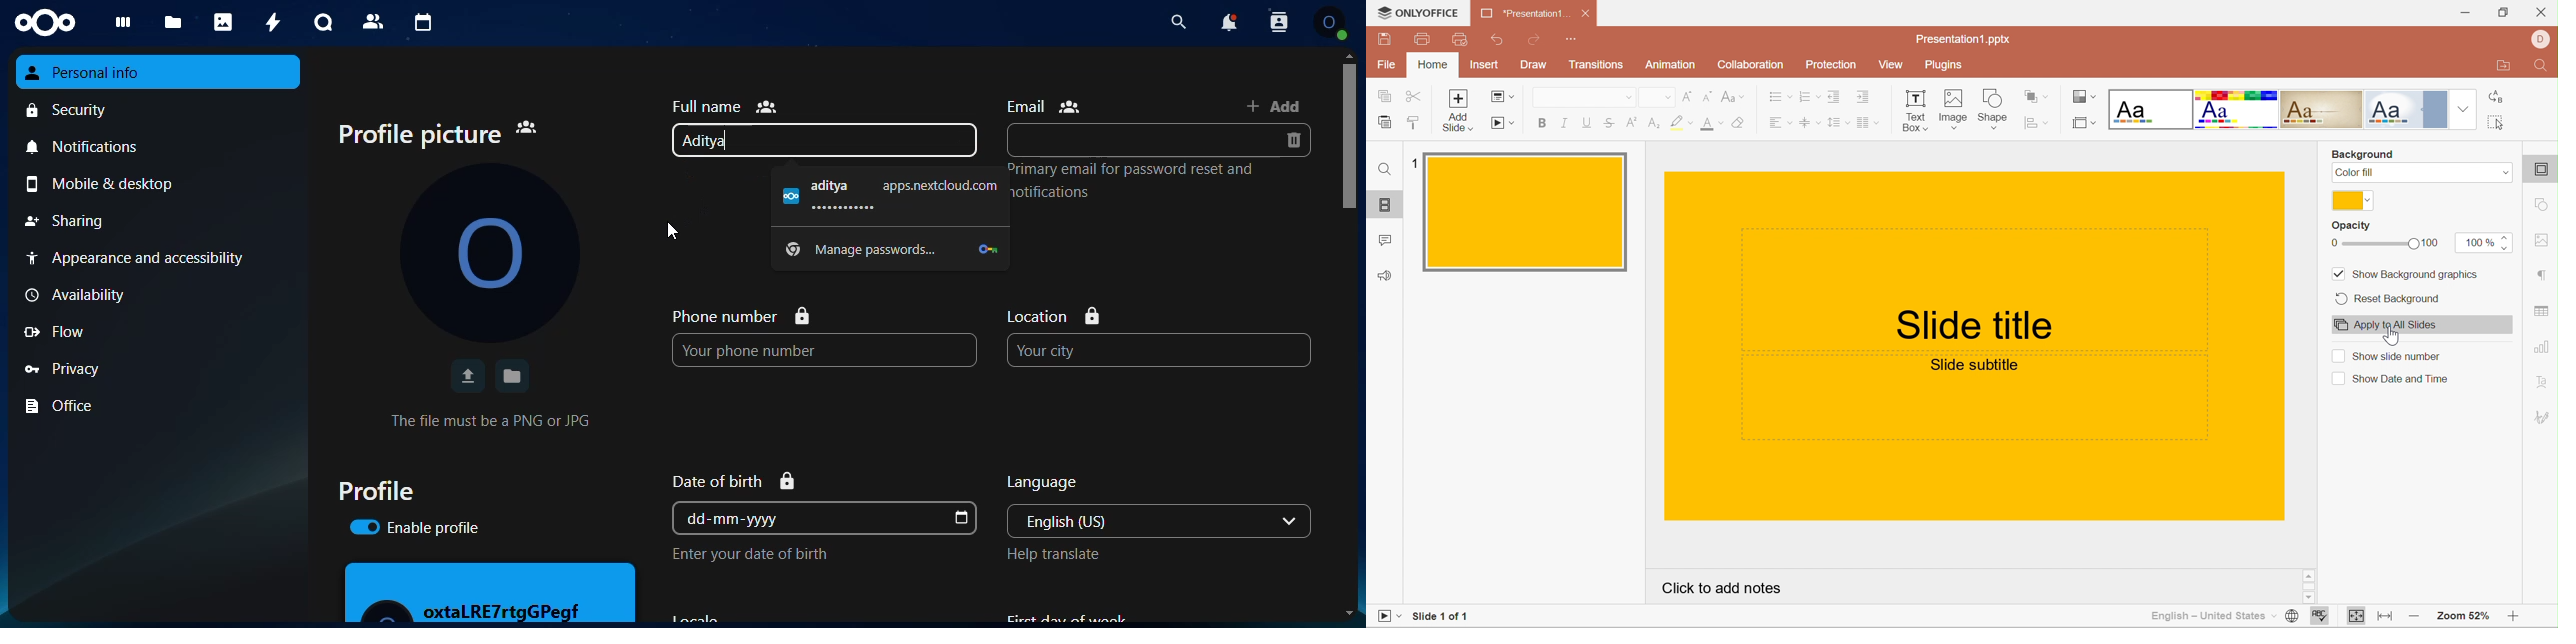  What do you see at coordinates (1413, 122) in the screenshot?
I see `Copy style` at bounding box center [1413, 122].